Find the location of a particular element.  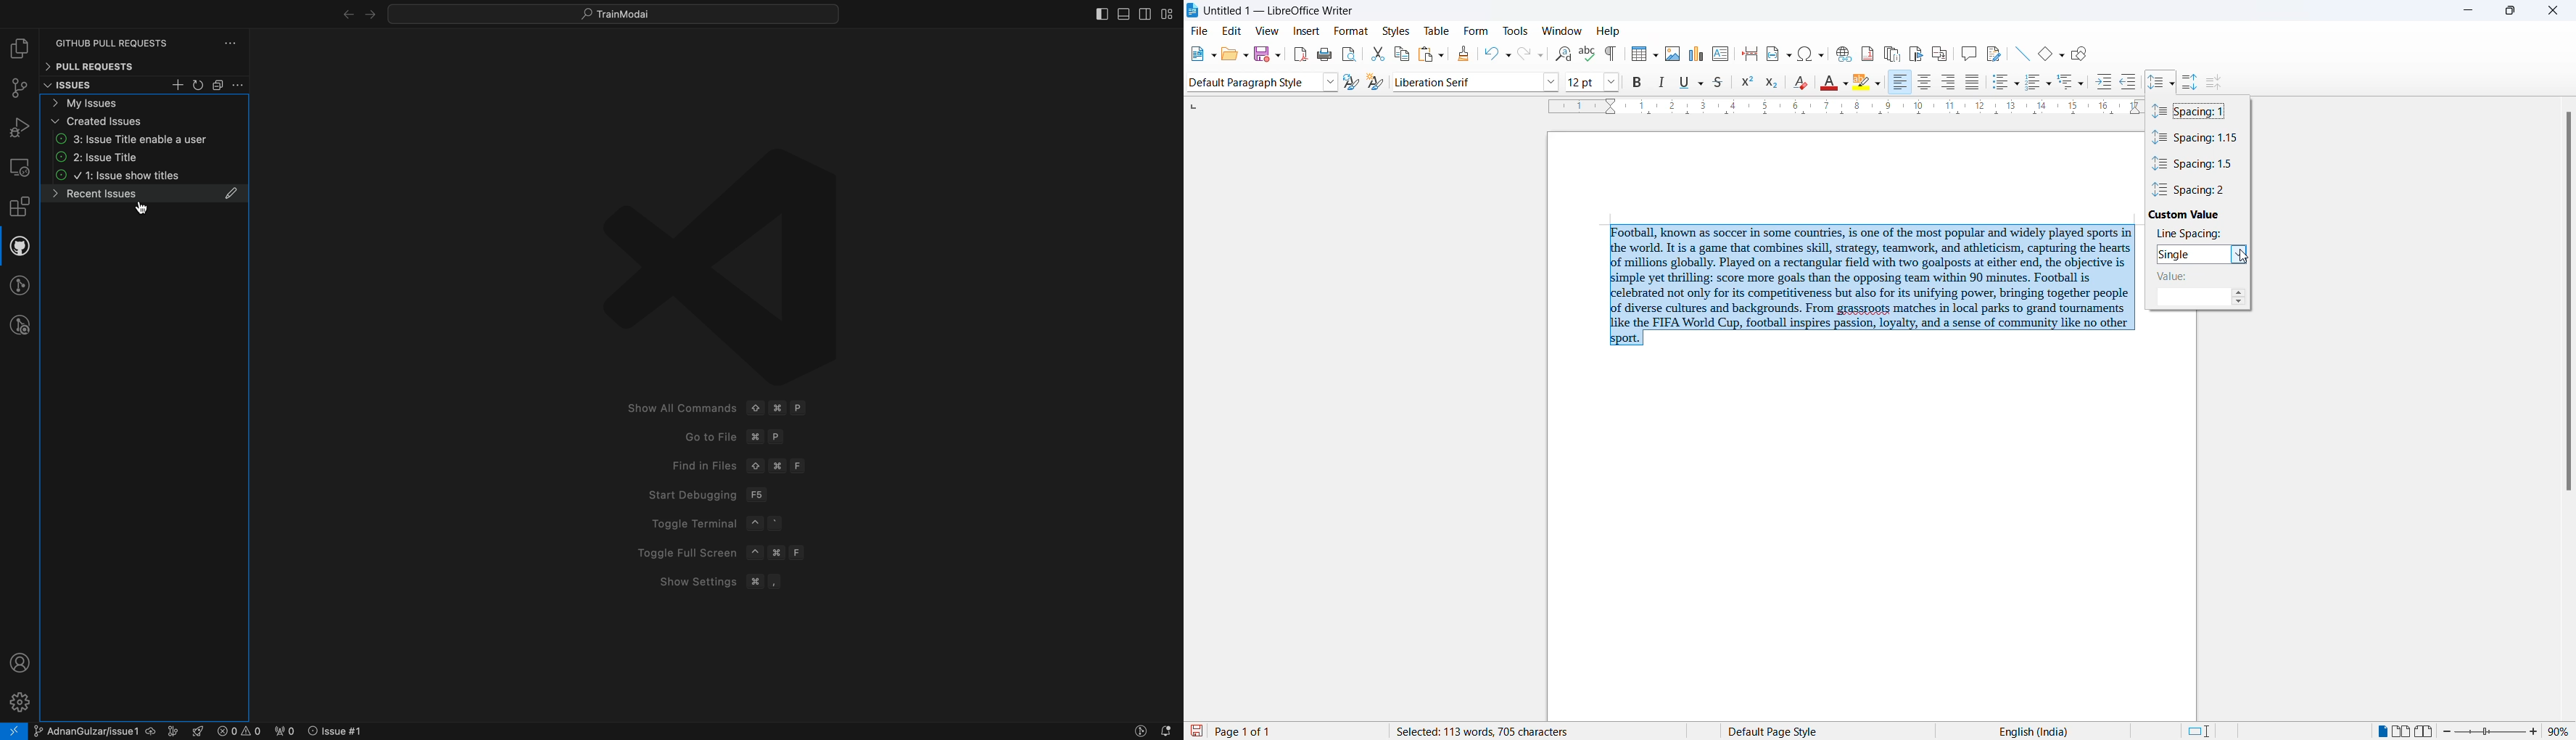

spacing value is located at coordinates (2181, 277).